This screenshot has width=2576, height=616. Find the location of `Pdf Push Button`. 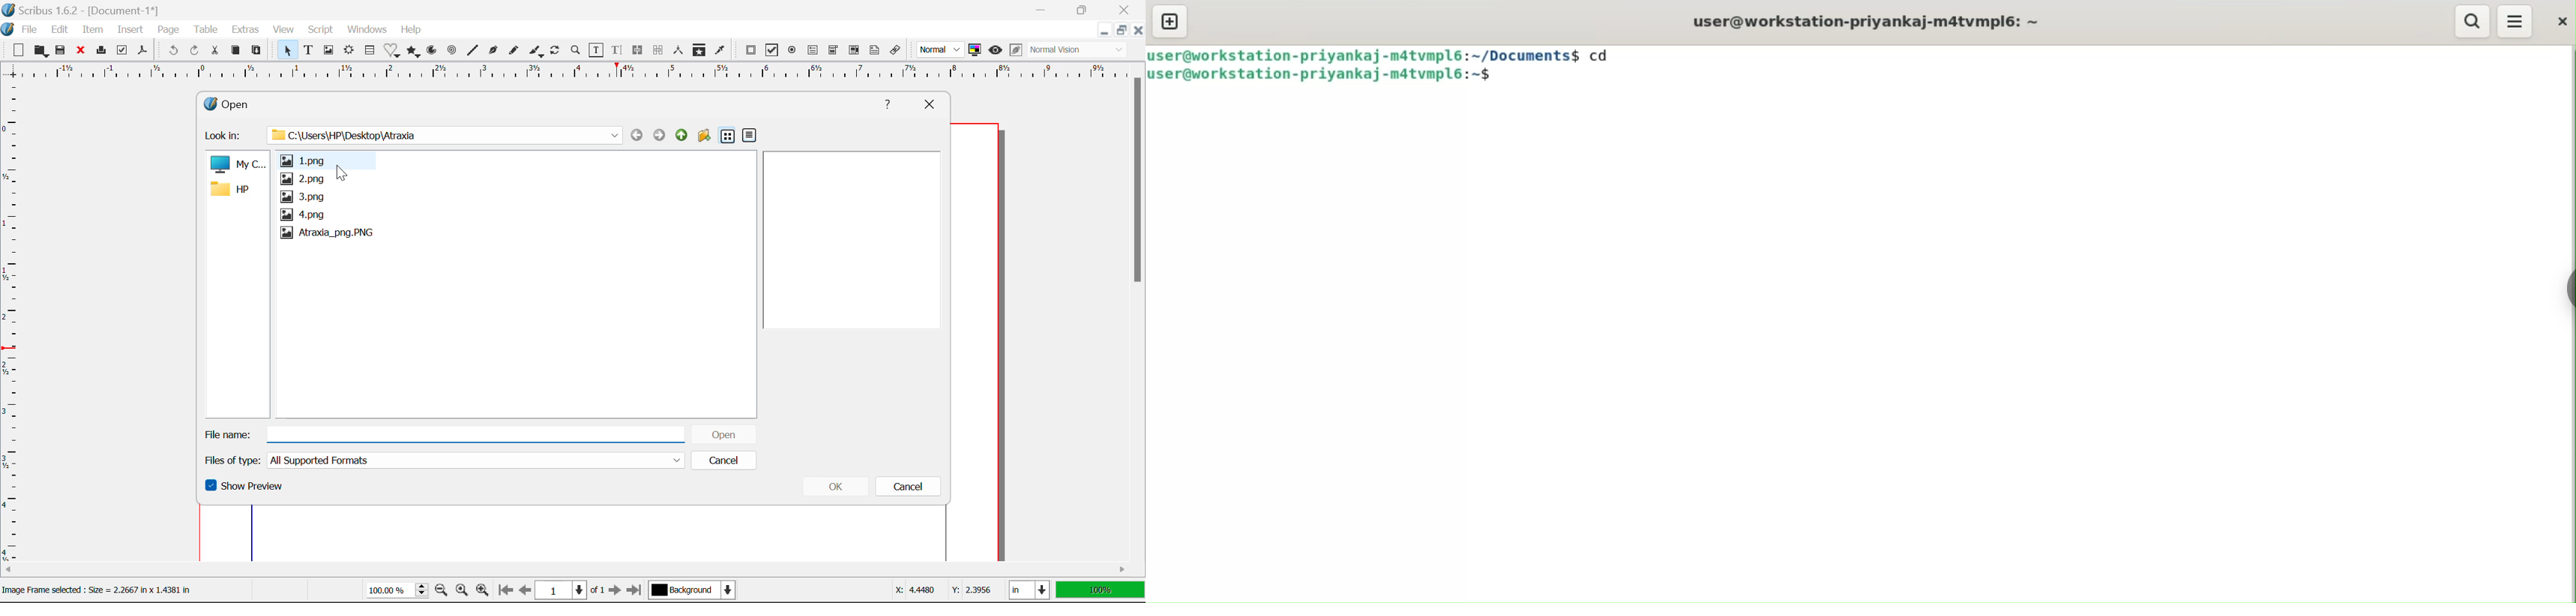

Pdf Push Button is located at coordinates (751, 50).